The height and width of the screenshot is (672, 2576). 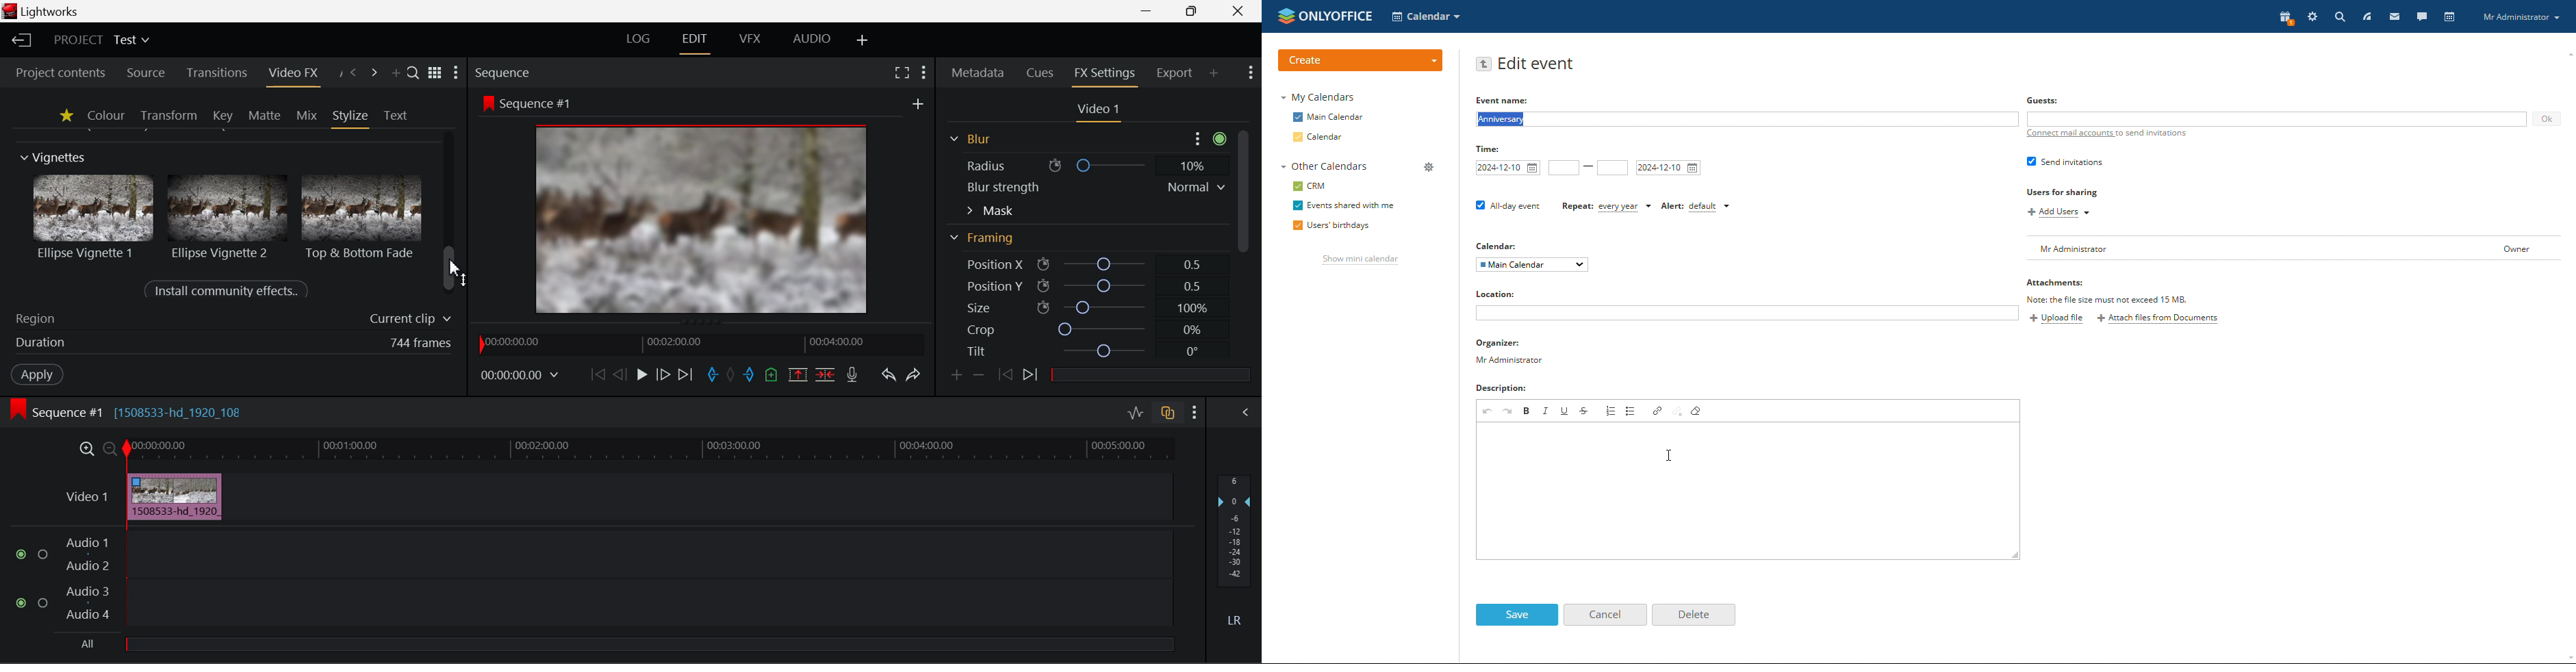 I want to click on present, so click(x=2284, y=18).